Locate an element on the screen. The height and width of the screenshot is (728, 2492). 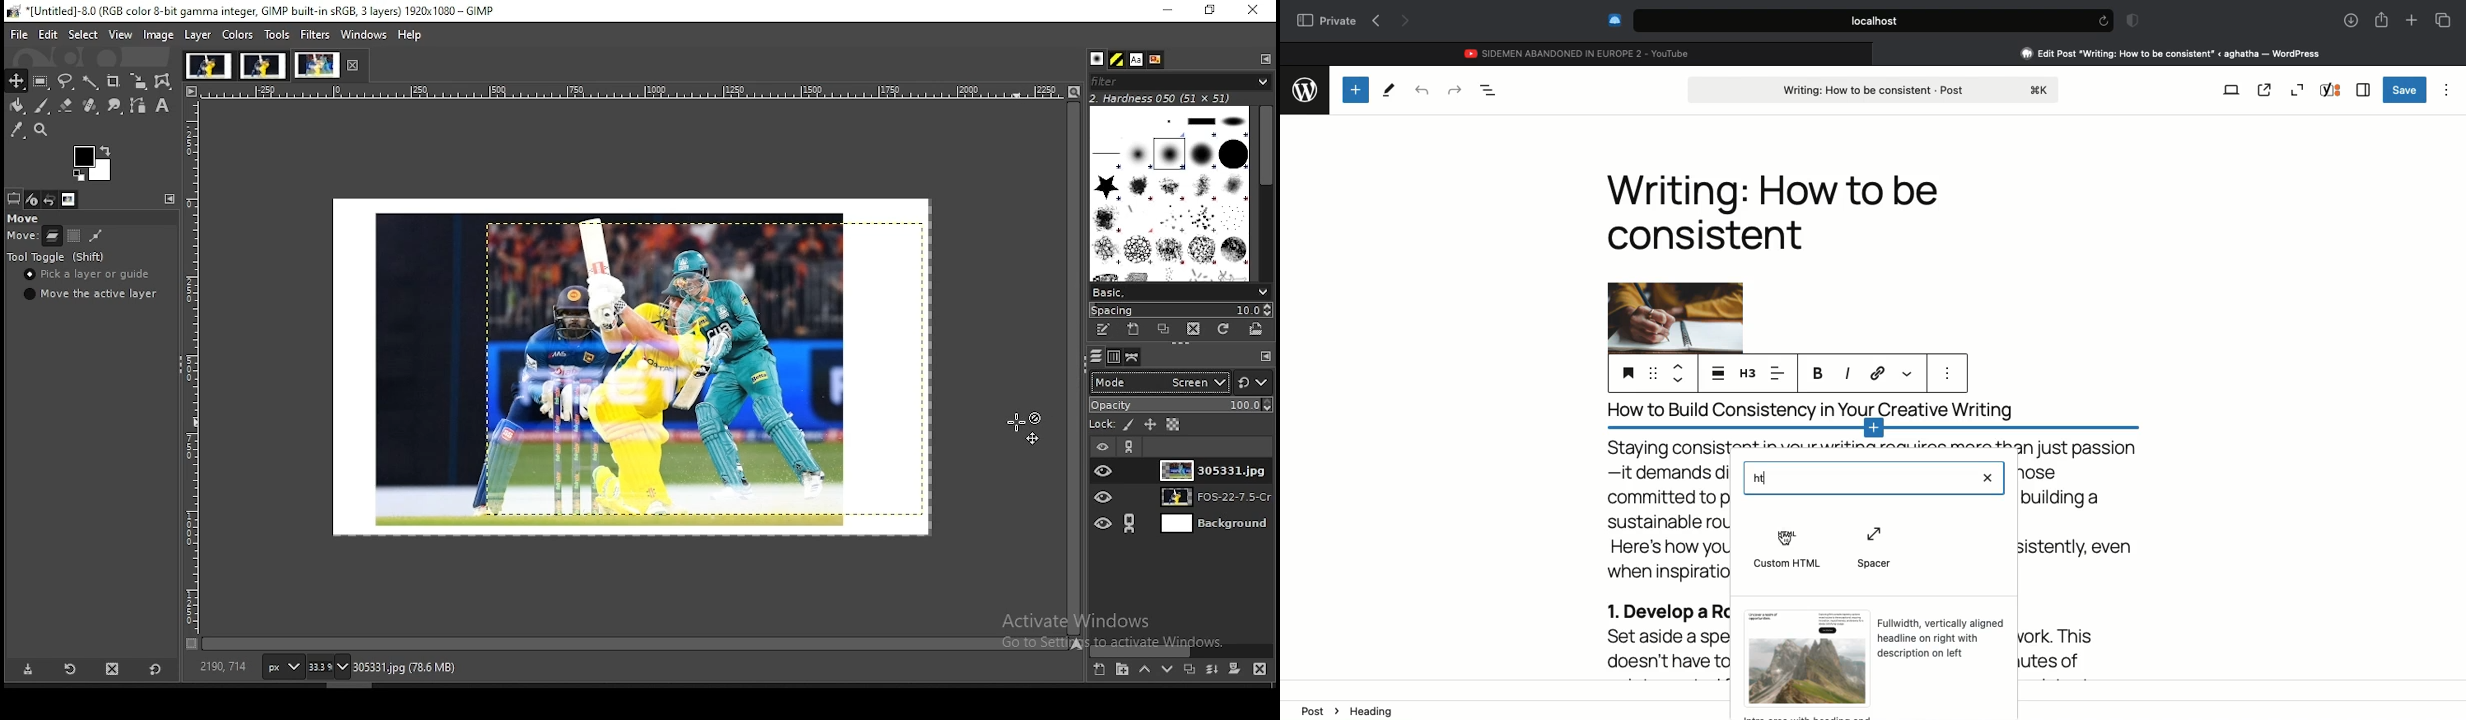
delete layer is located at coordinates (1261, 668).